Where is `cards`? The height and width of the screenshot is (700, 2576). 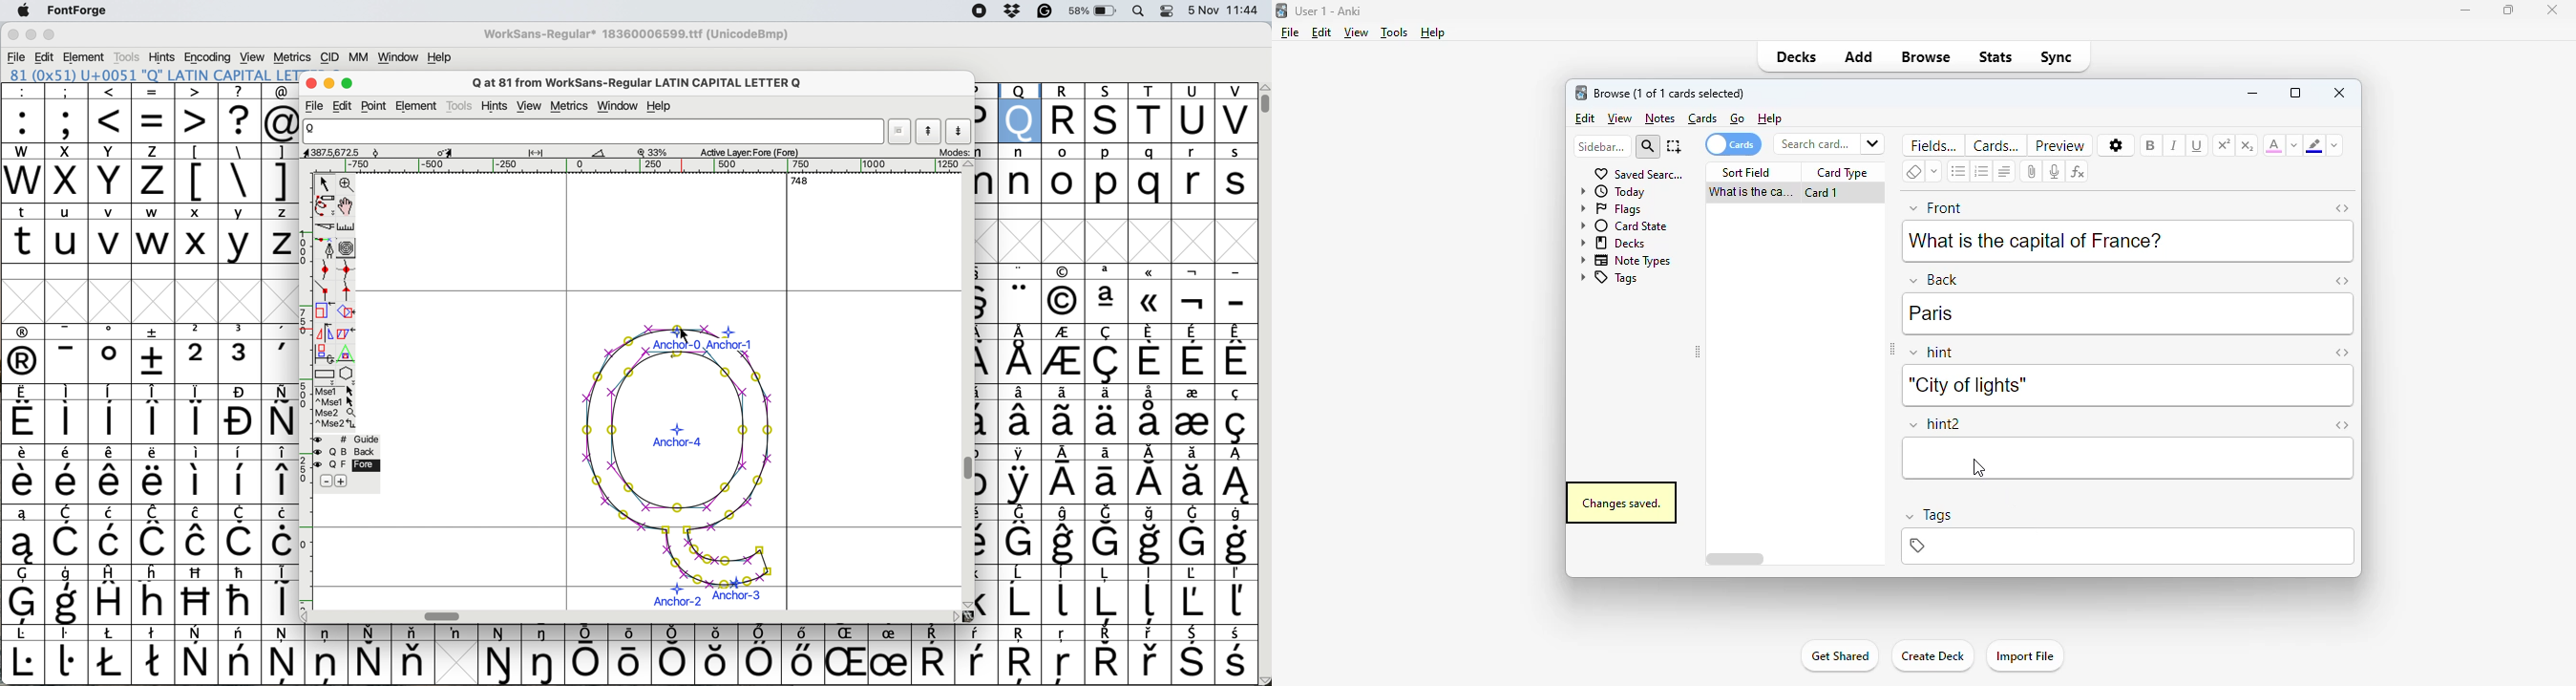
cards is located at coordinates (1996, 145).